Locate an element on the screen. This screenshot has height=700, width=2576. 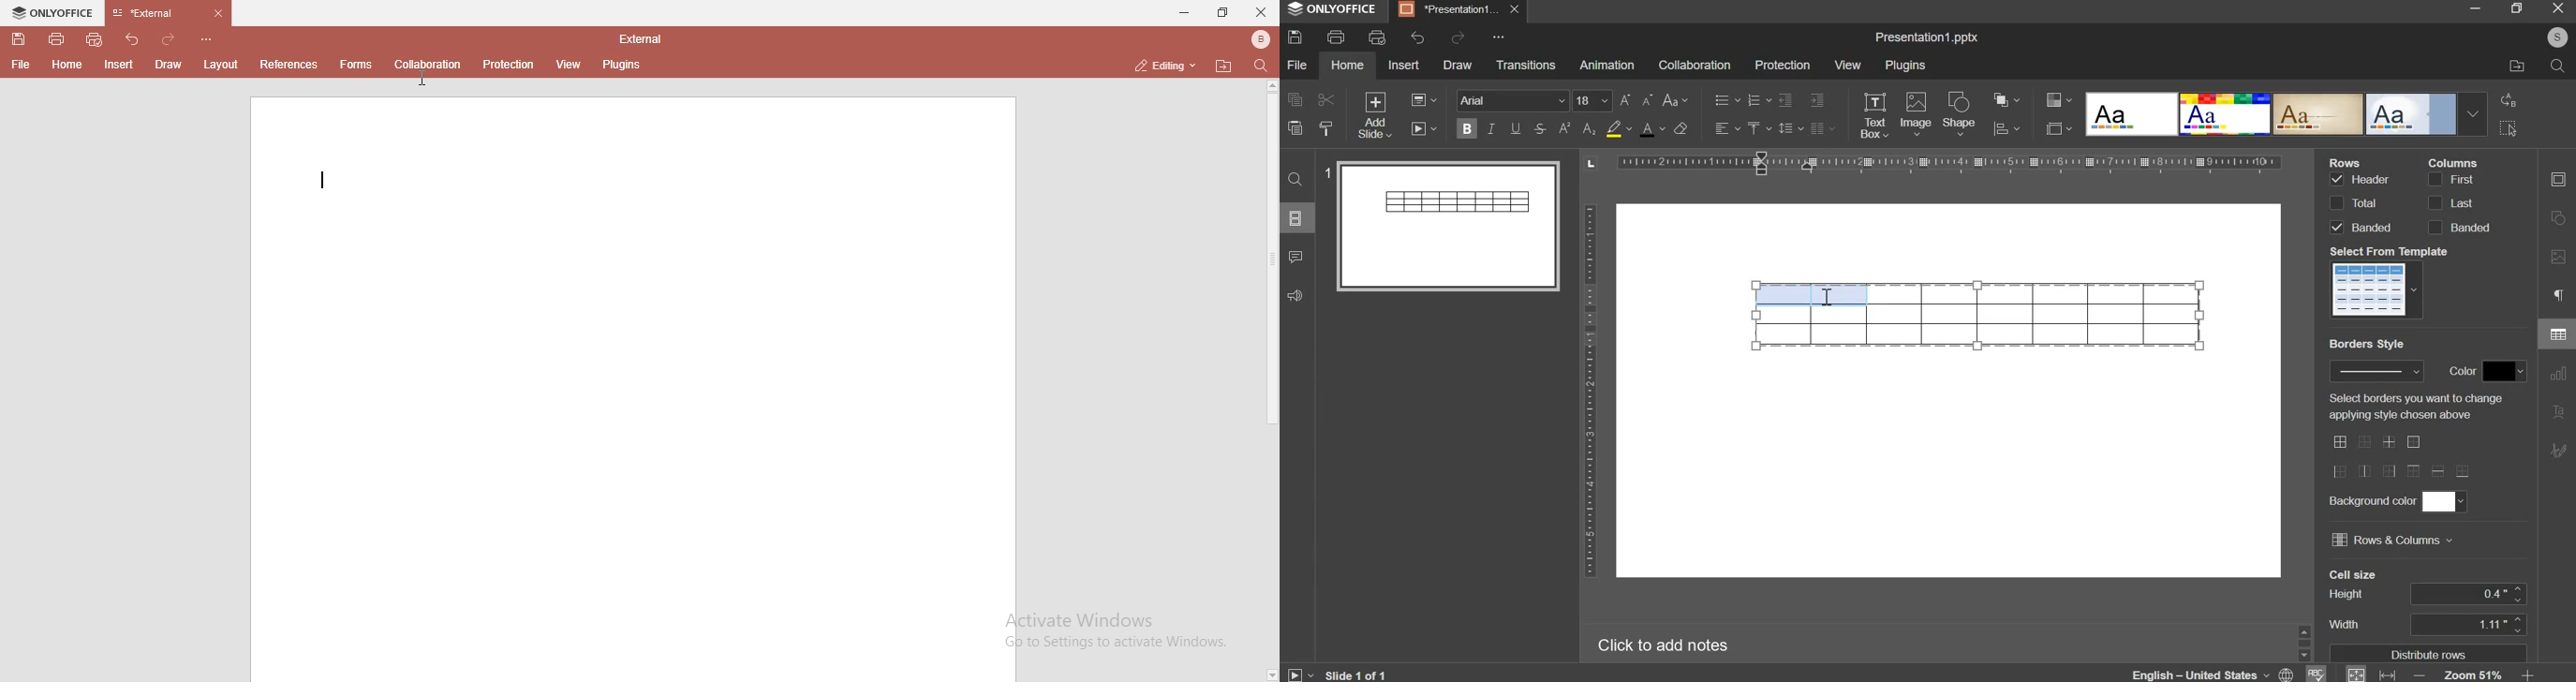
comments is located at coordinates (1295, 257).